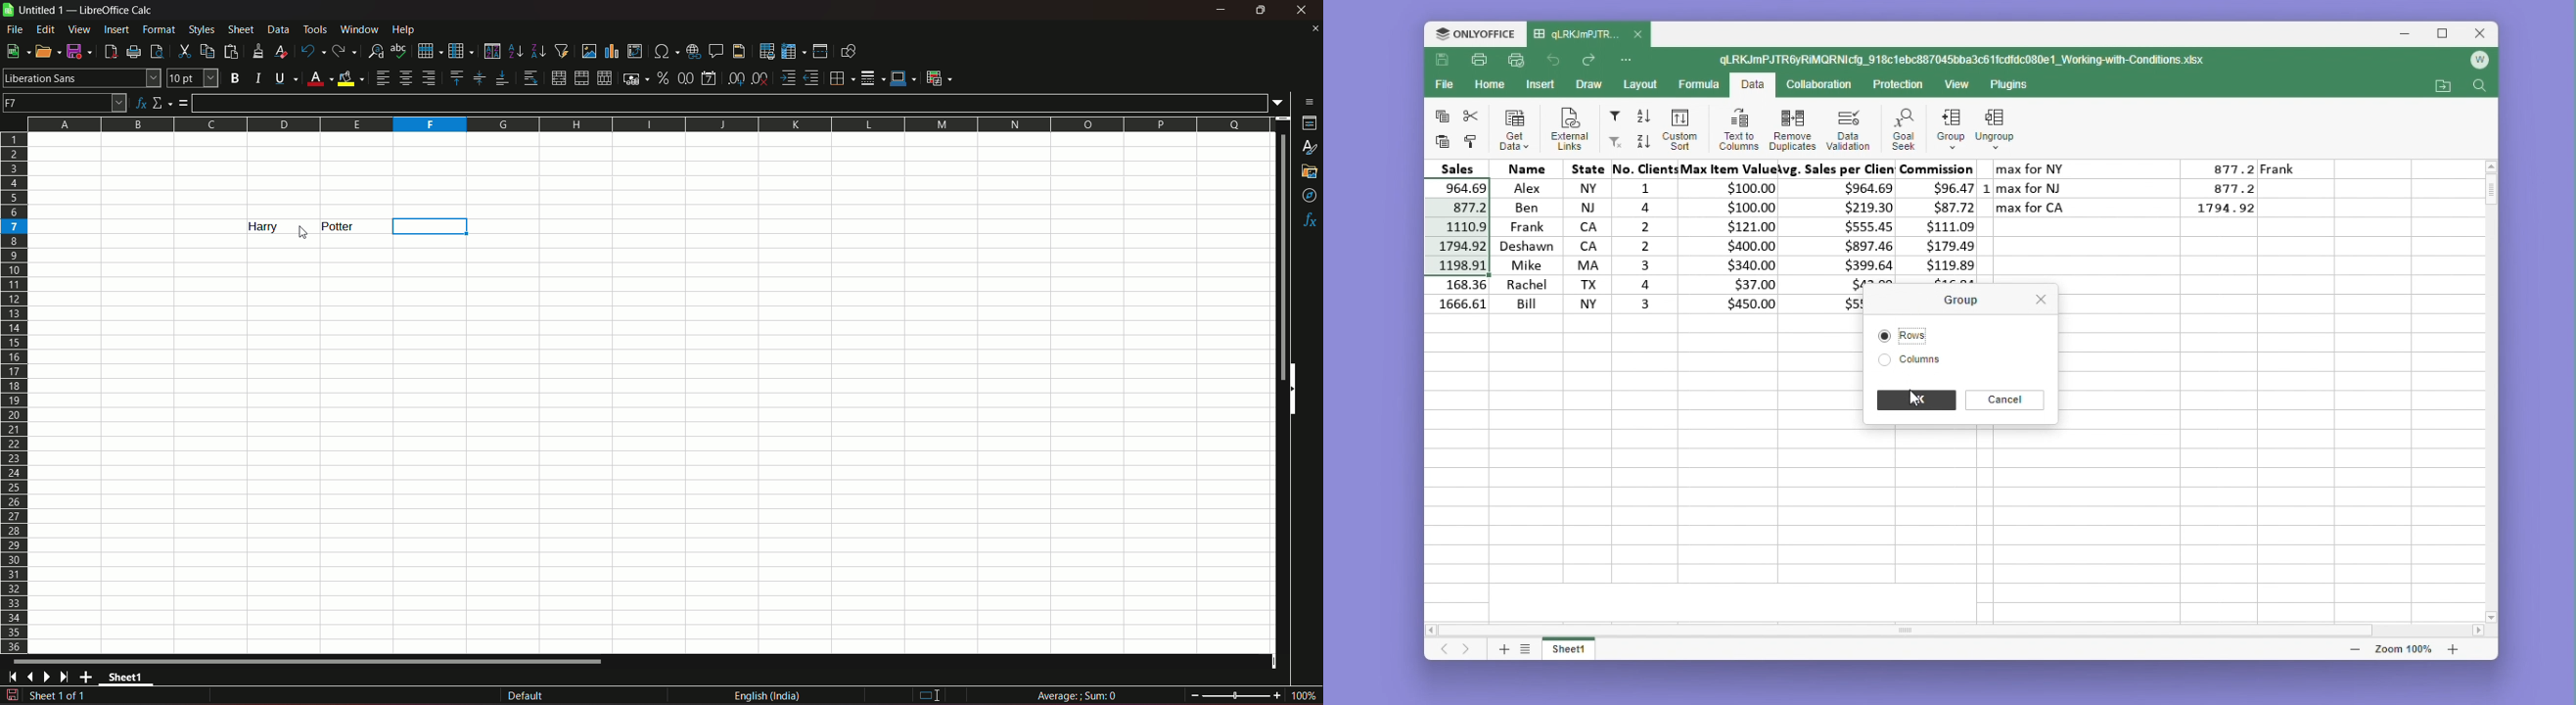 This screenshot has width=2576, height=728. Describe the element at coordinates (1587, 85) in the screenshot. I see `Draw` at that location.